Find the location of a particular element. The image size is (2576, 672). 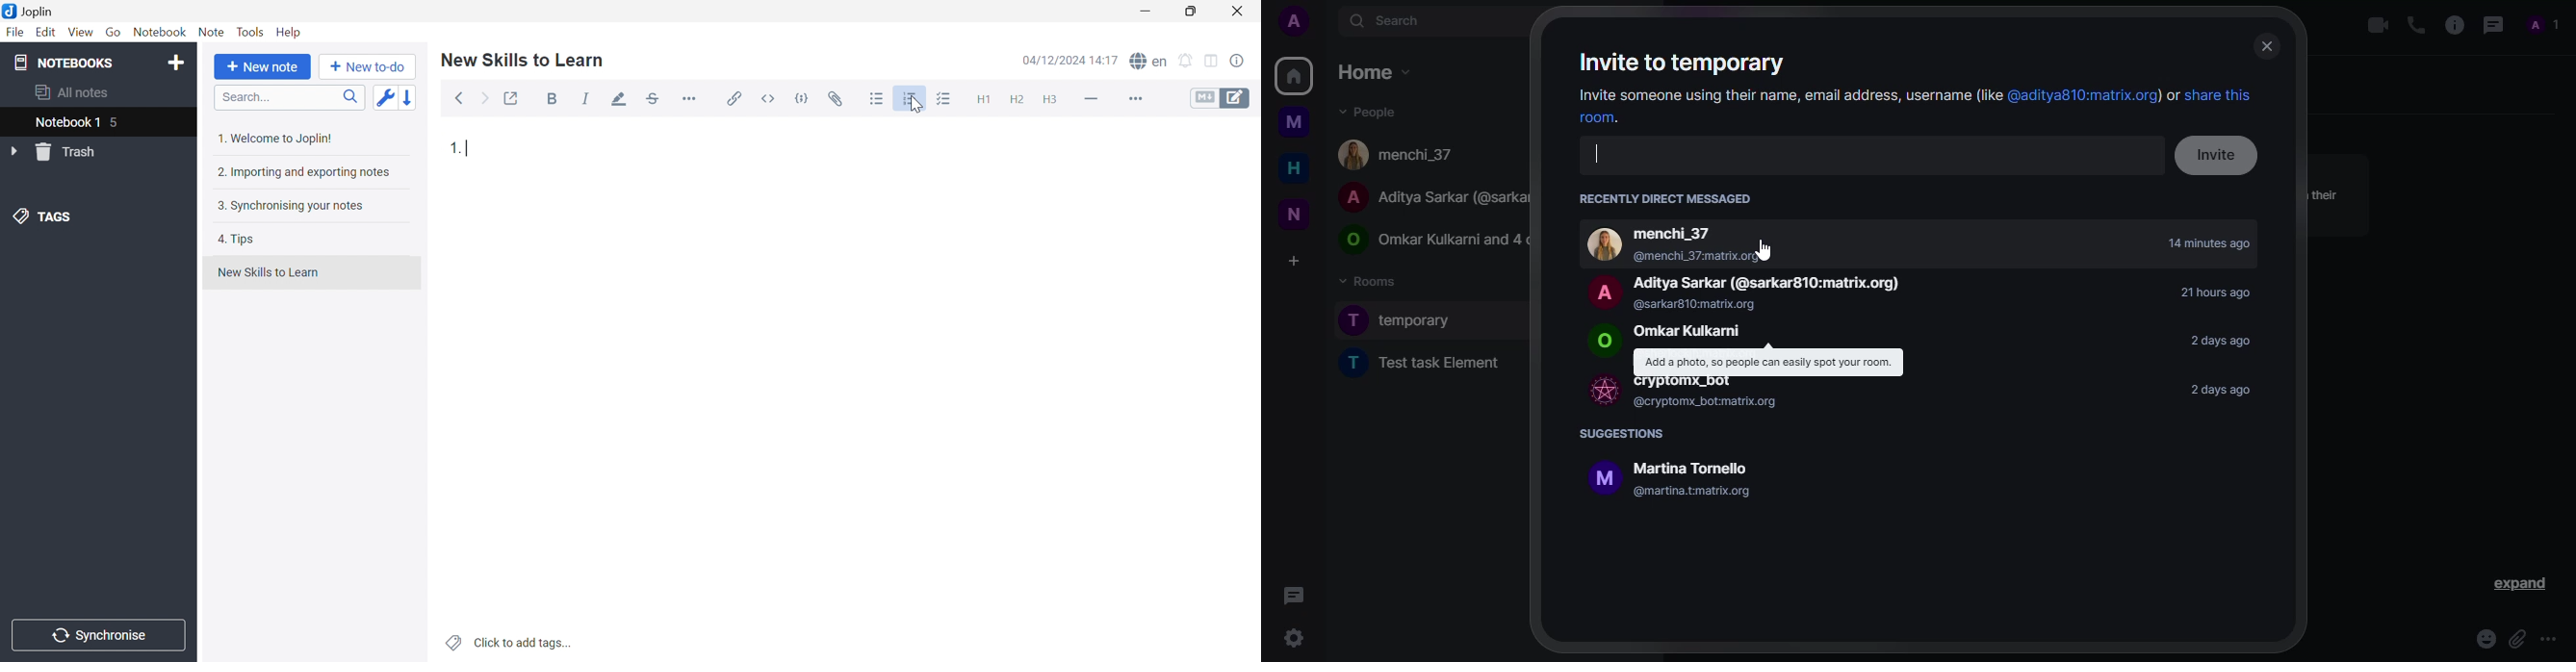

5 is located at coordinates (116, 124).